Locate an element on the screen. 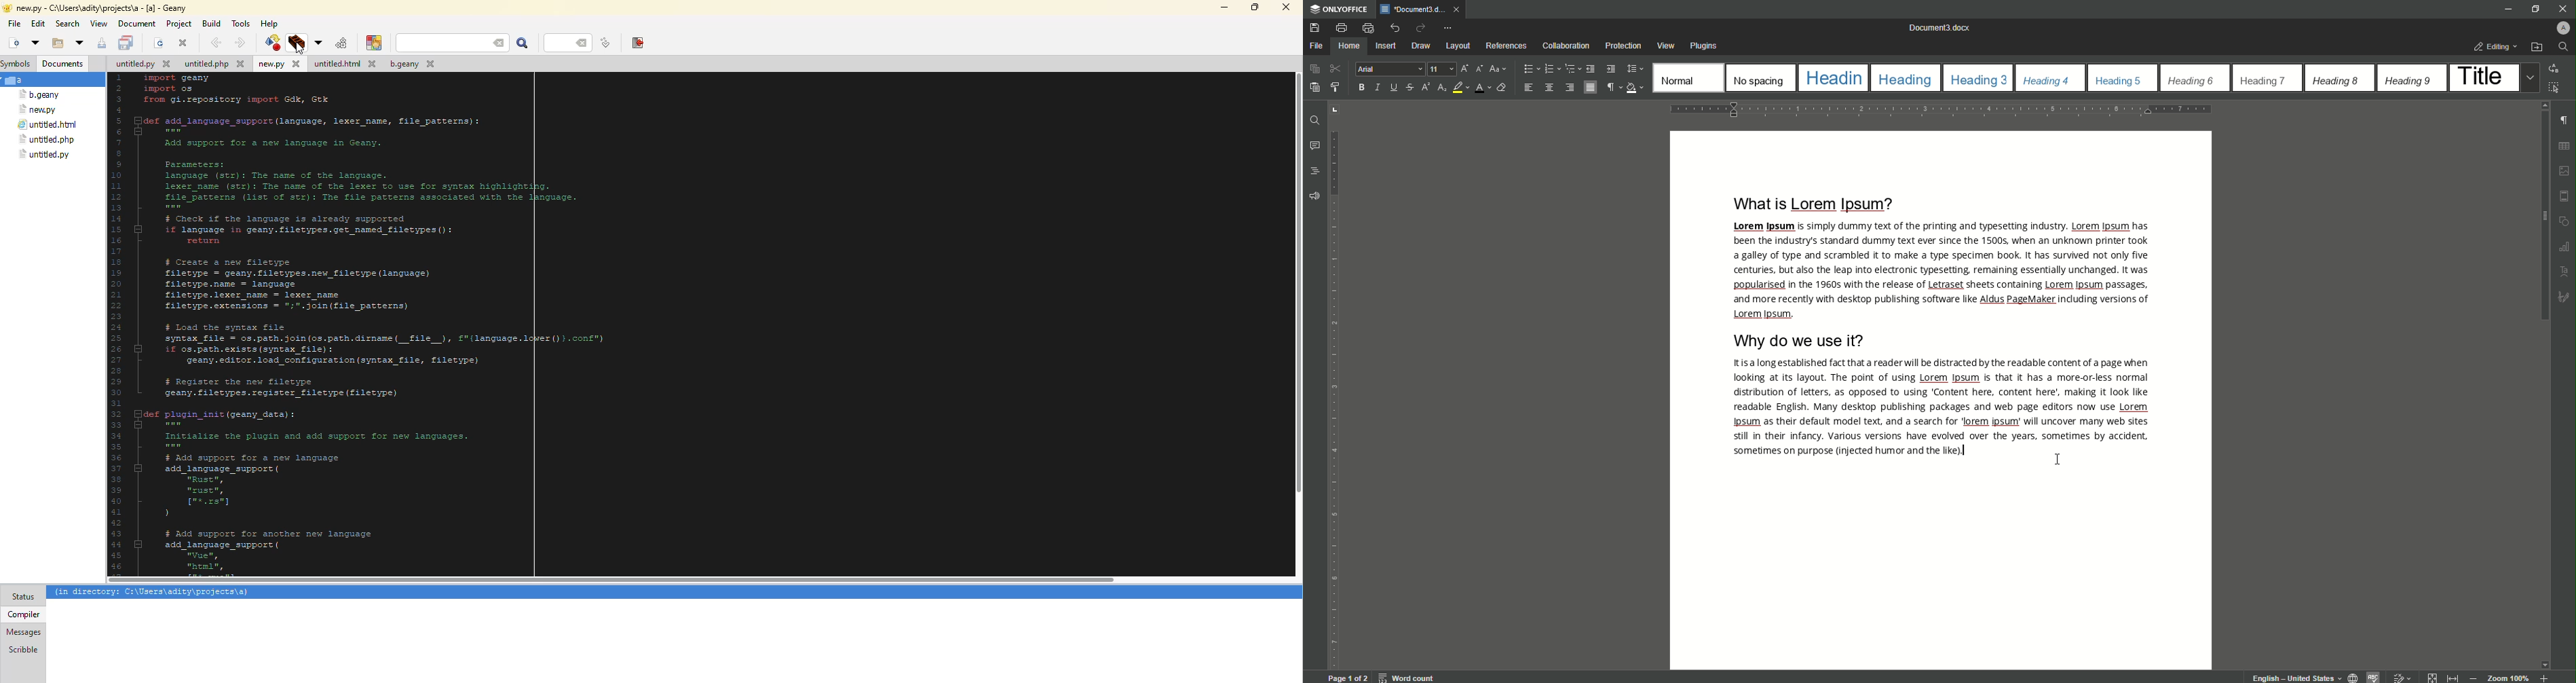 This screenshot has width=2576, height=700. Arial is located at coordinates (1390, 69).